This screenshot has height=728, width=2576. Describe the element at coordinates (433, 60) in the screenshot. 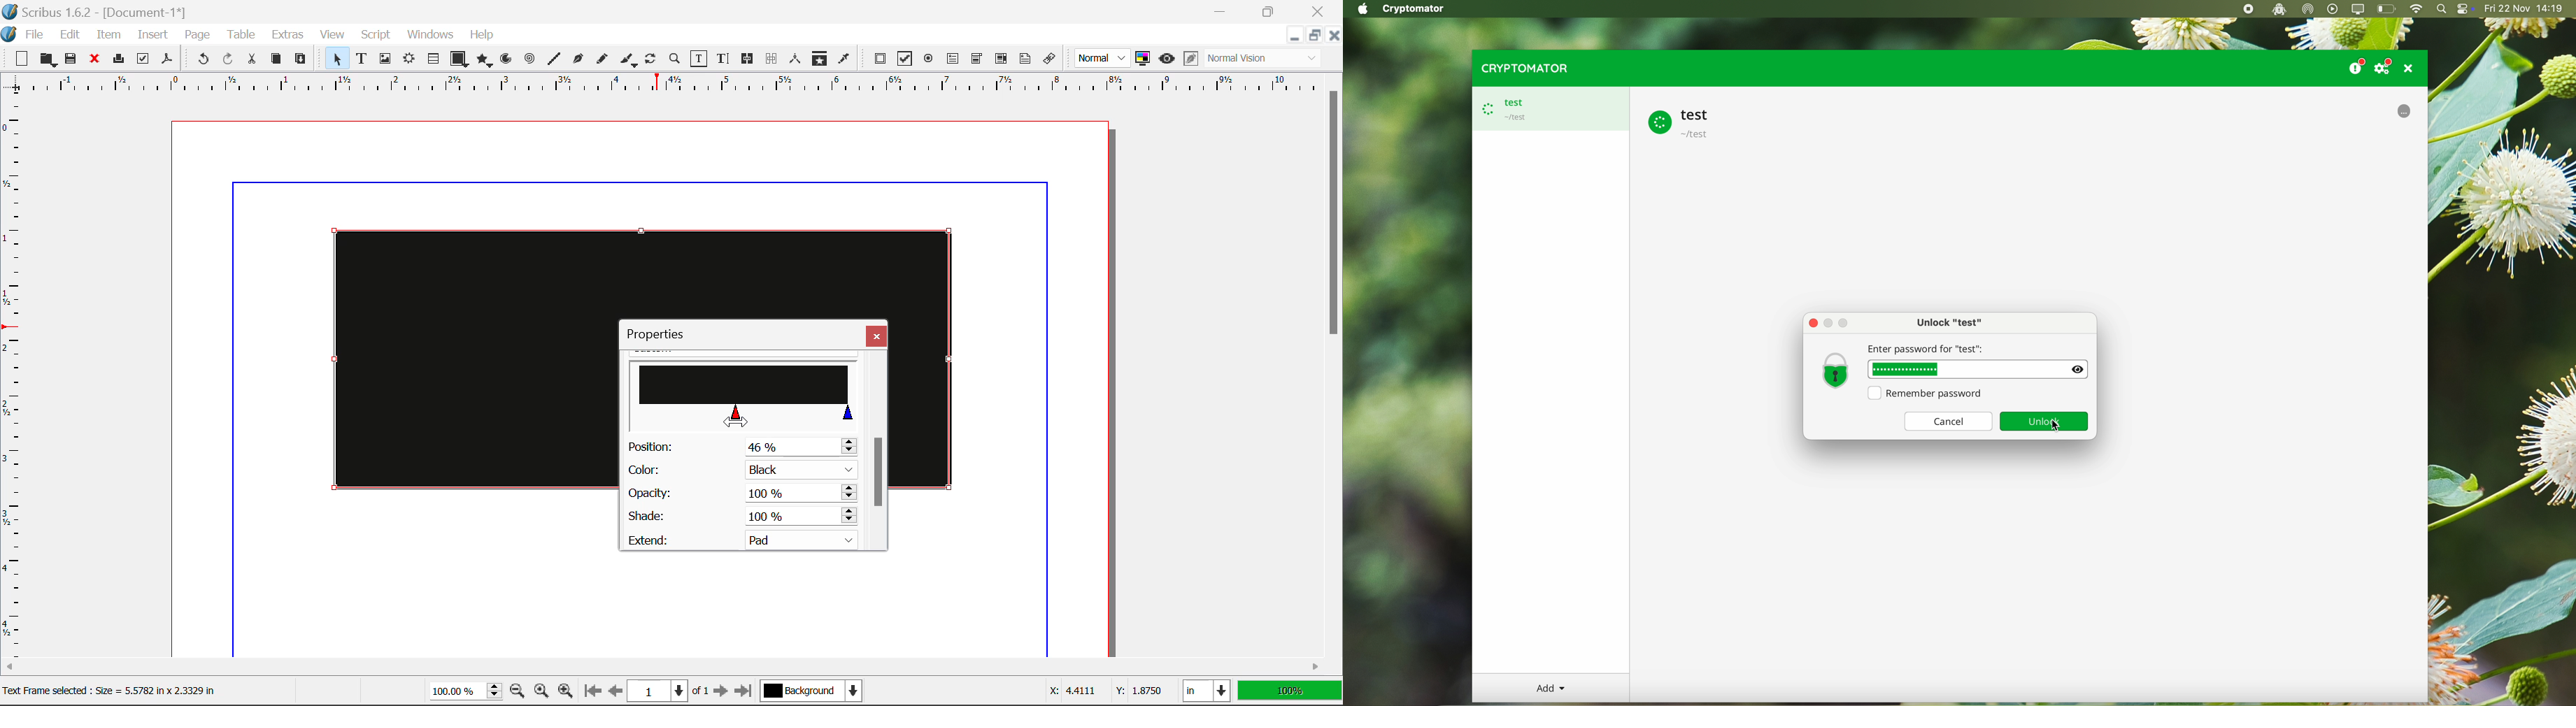

I see `Tables` at that location.